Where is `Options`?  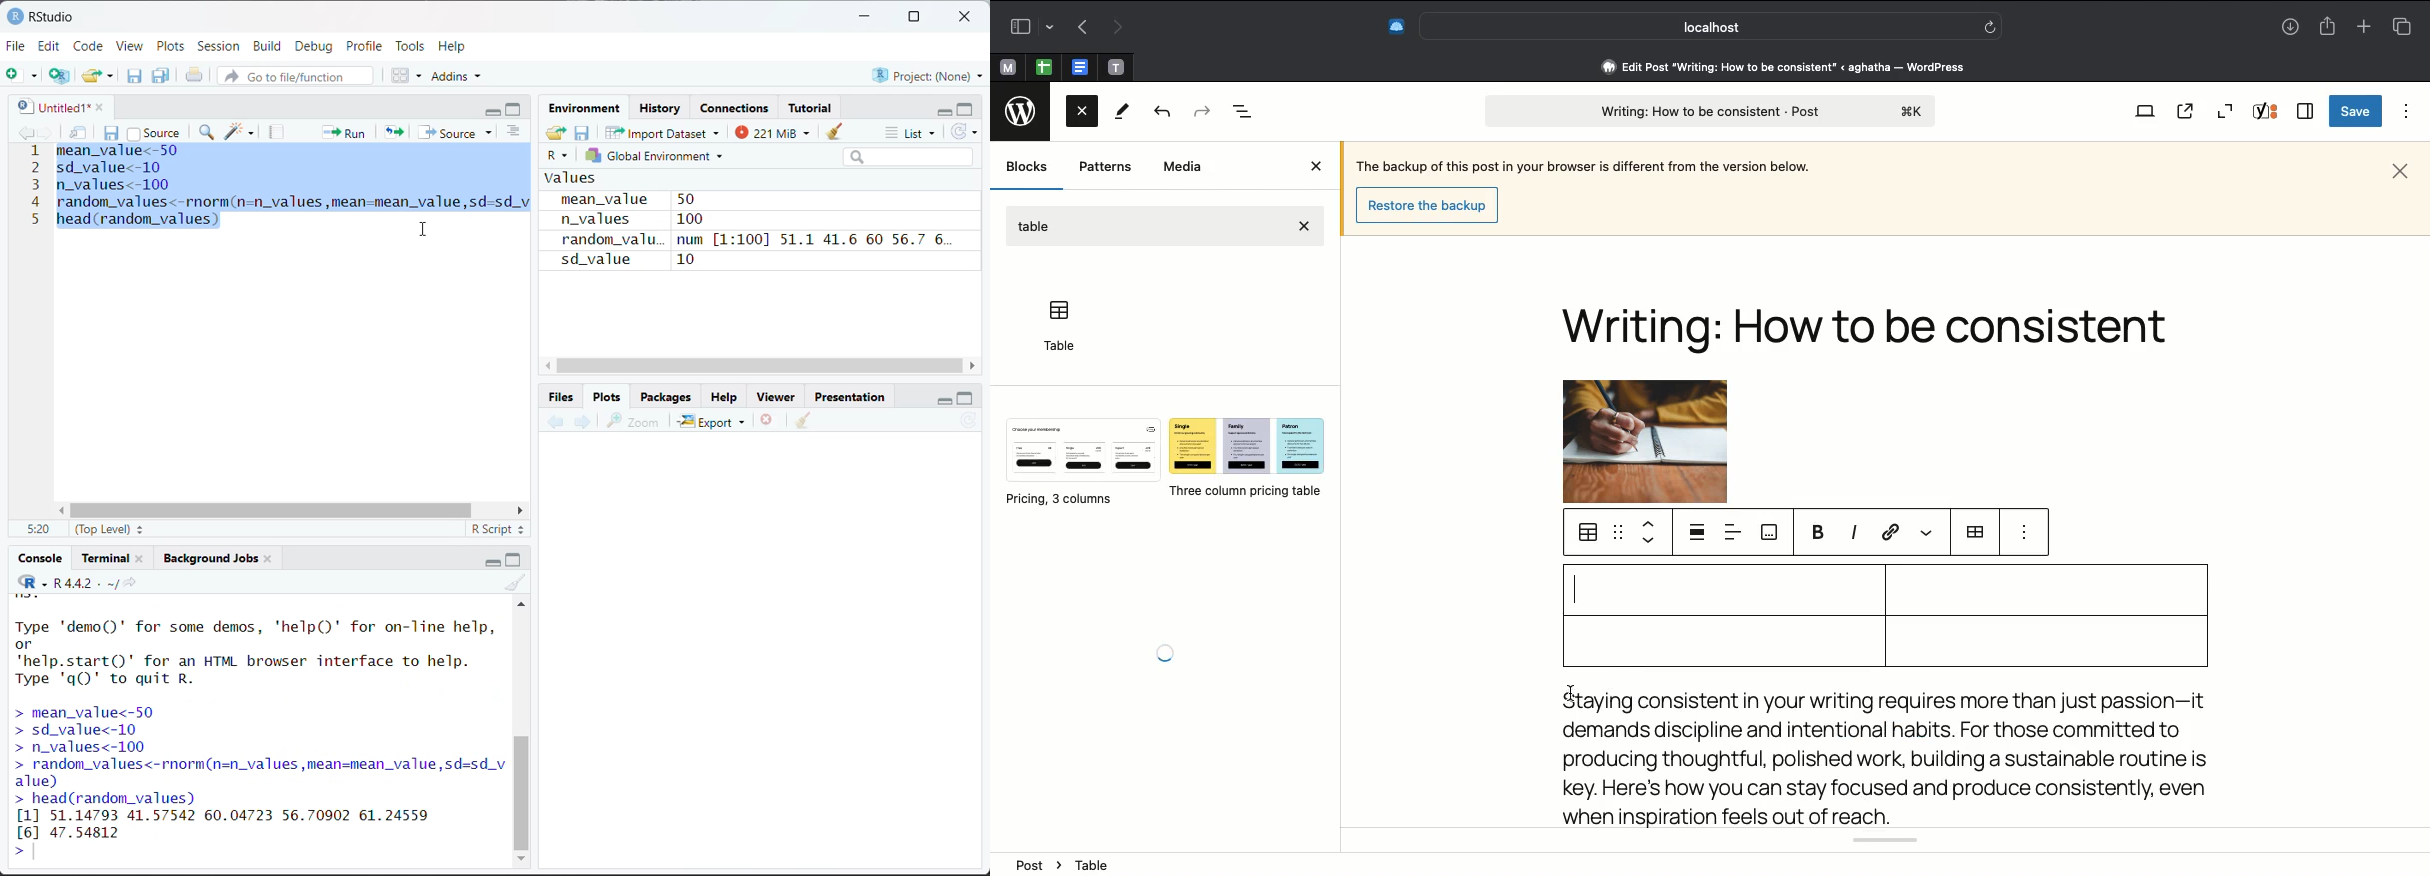 Options is located at coordinates (2408, 112).